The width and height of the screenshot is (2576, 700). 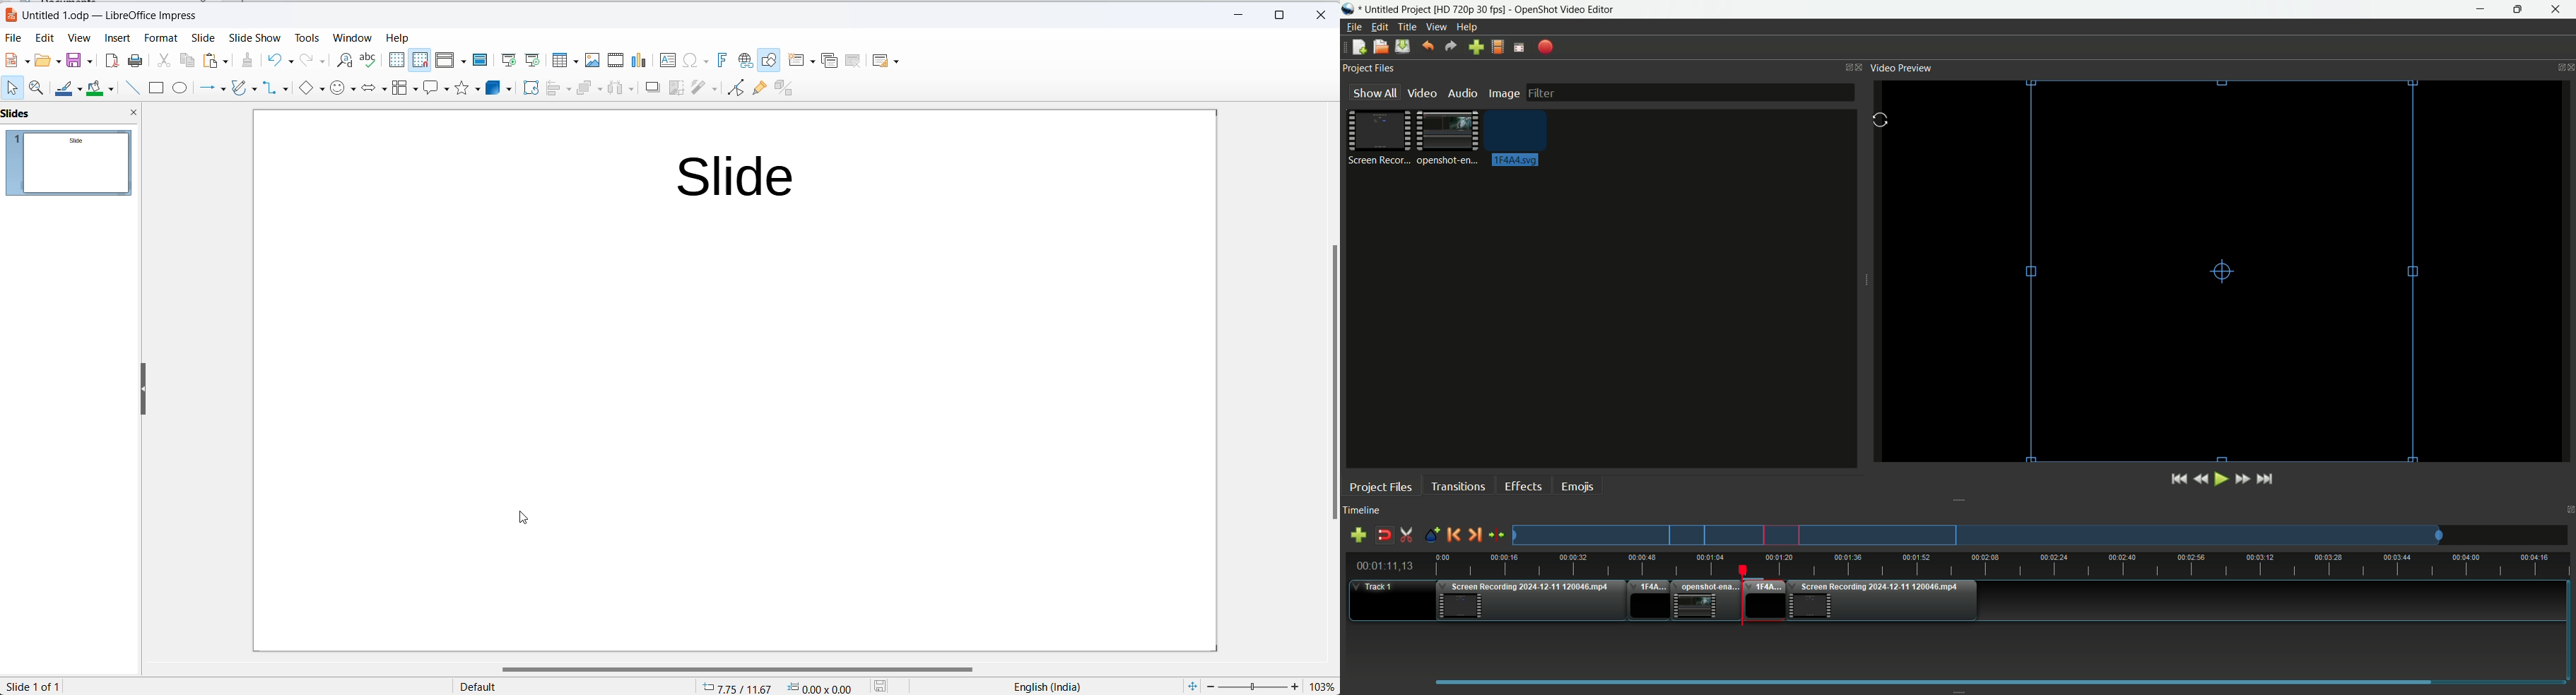 I want to click on Project files, so click(x=1368, y=68).